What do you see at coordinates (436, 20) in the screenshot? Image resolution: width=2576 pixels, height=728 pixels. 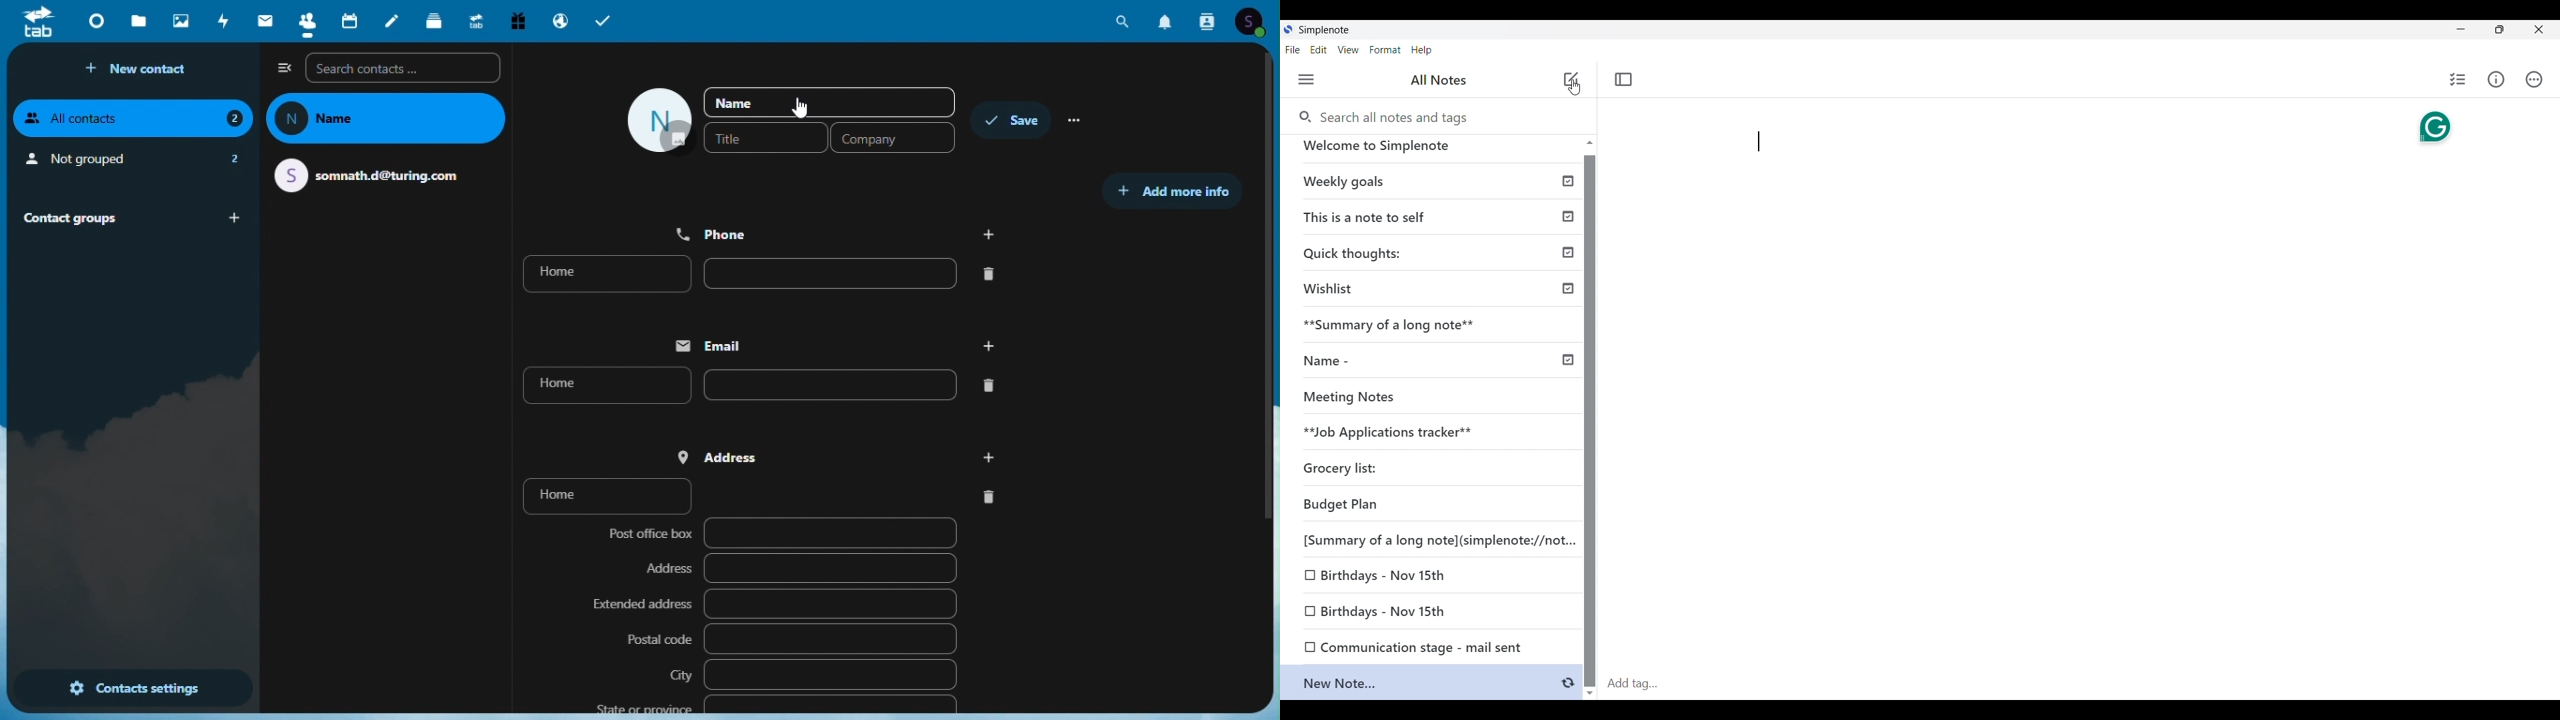 I see `Deck` at bounding box center [436, 20].